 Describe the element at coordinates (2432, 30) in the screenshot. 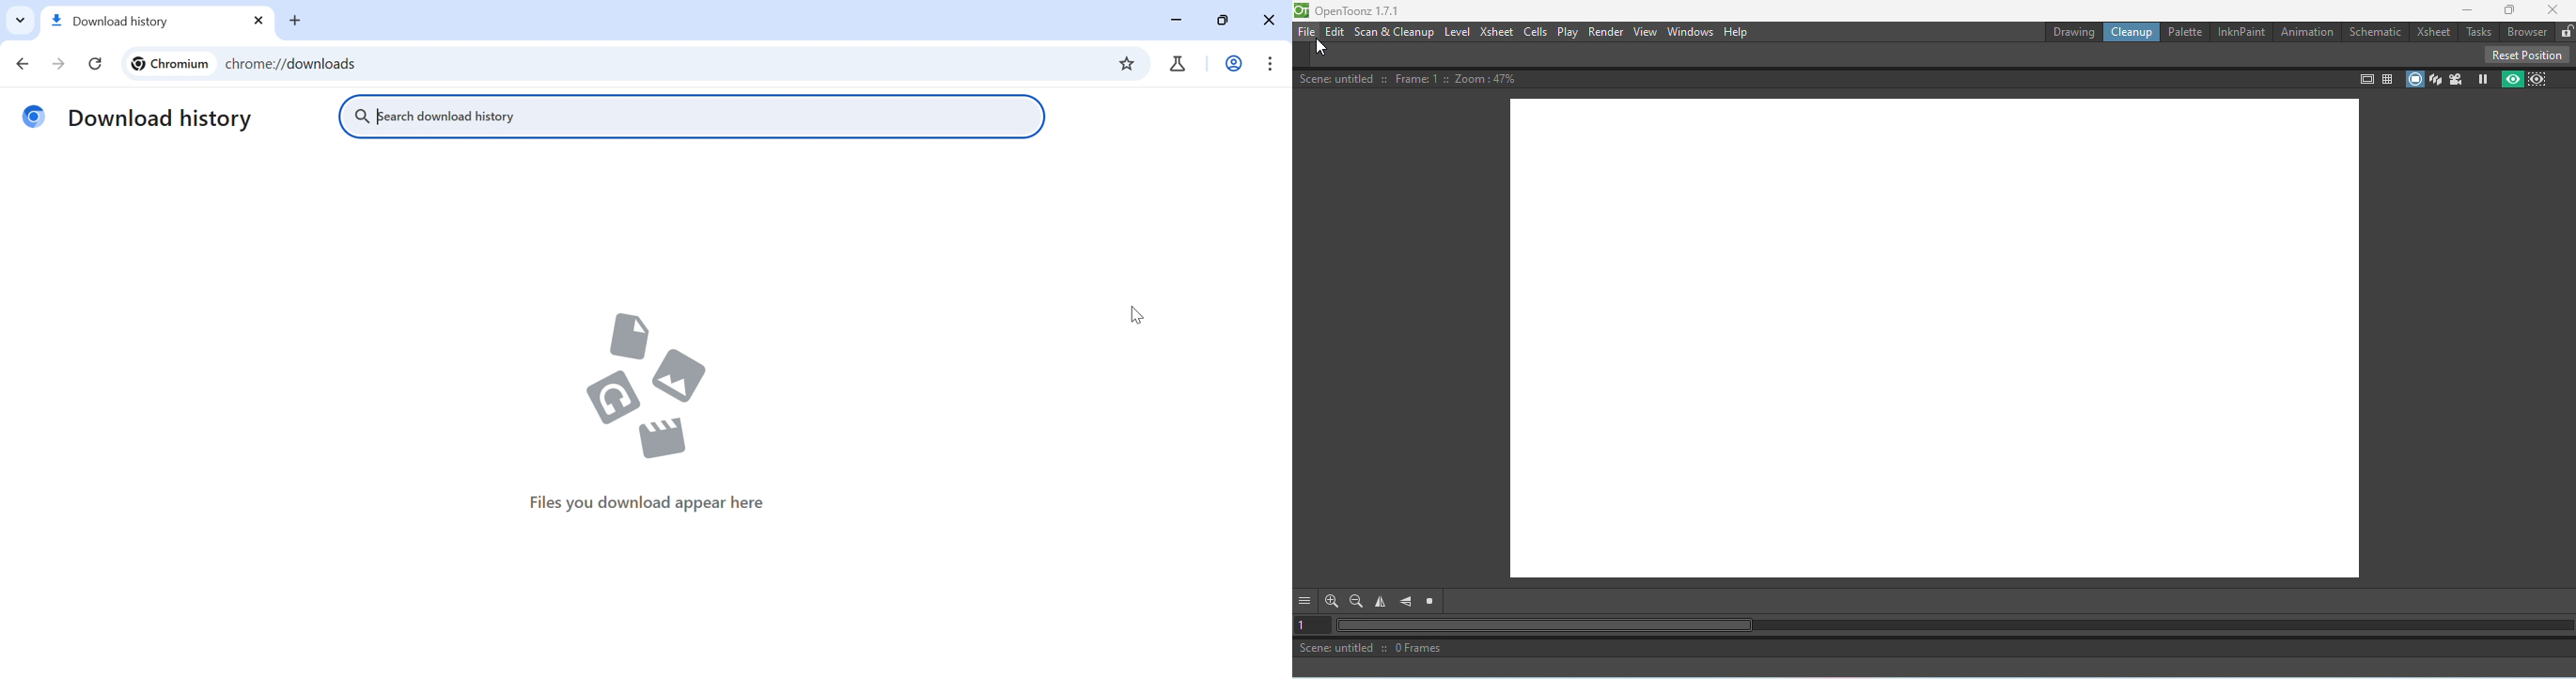

I see `Xsheet` at that location.